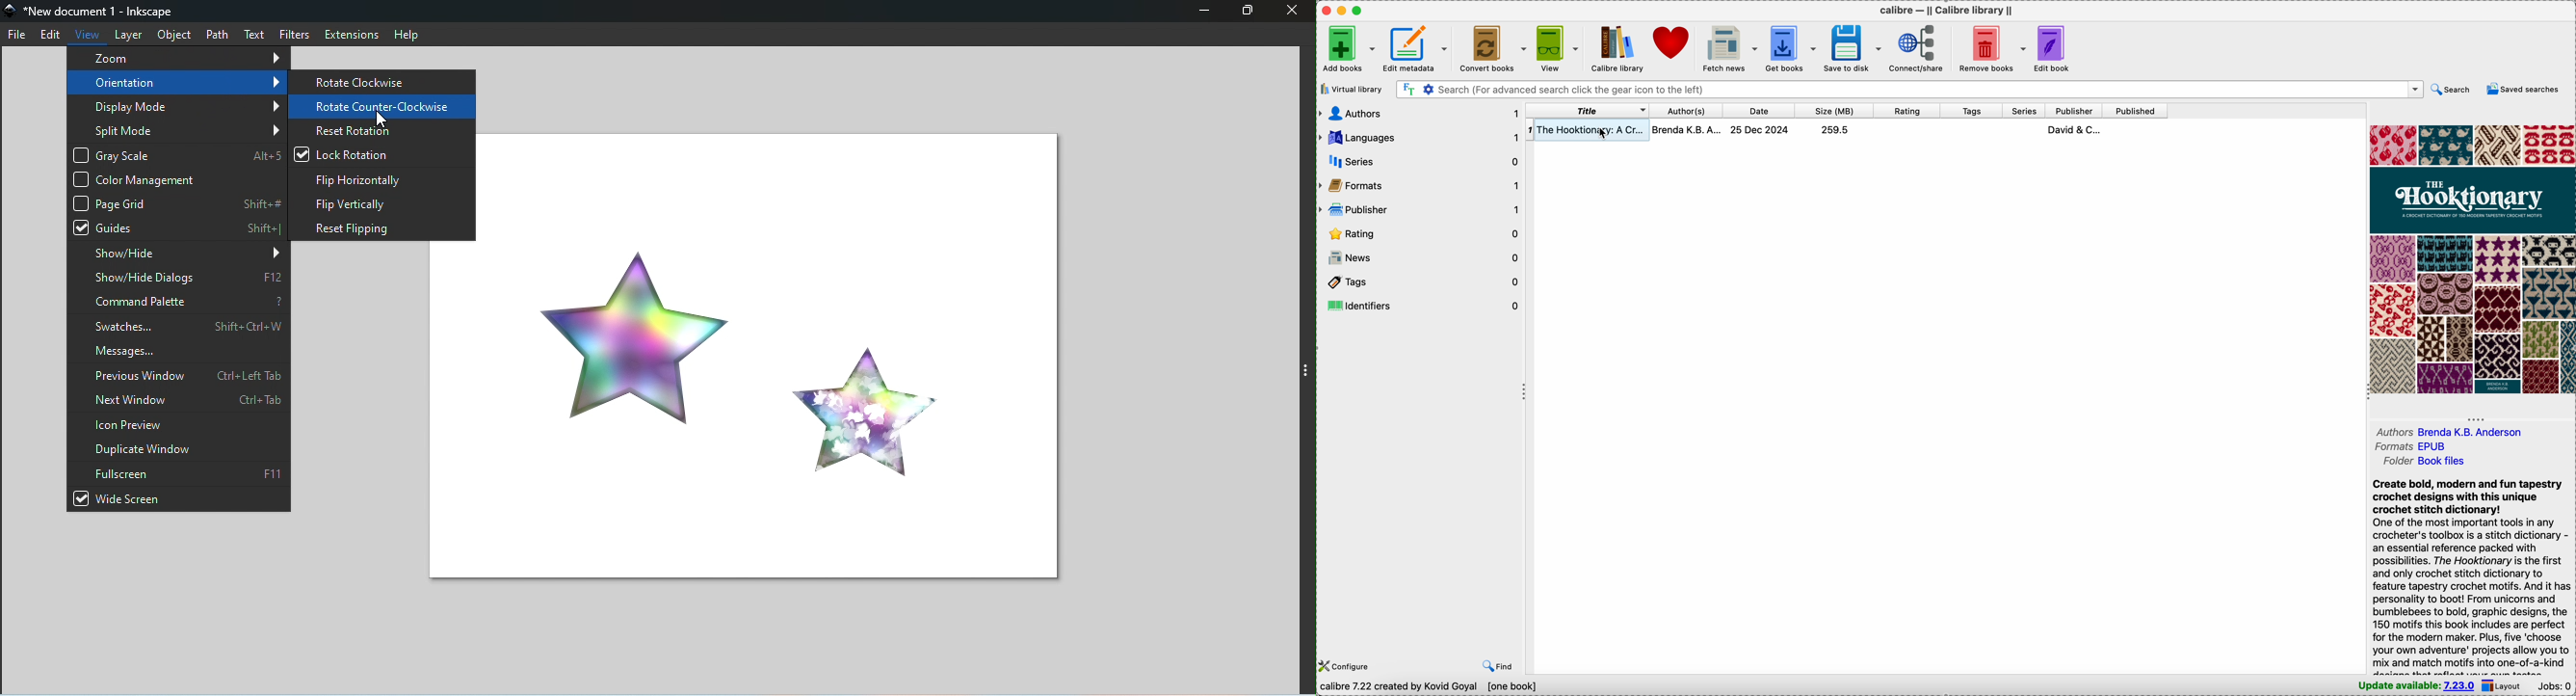  I want to click on get books, so click(1791, 48).